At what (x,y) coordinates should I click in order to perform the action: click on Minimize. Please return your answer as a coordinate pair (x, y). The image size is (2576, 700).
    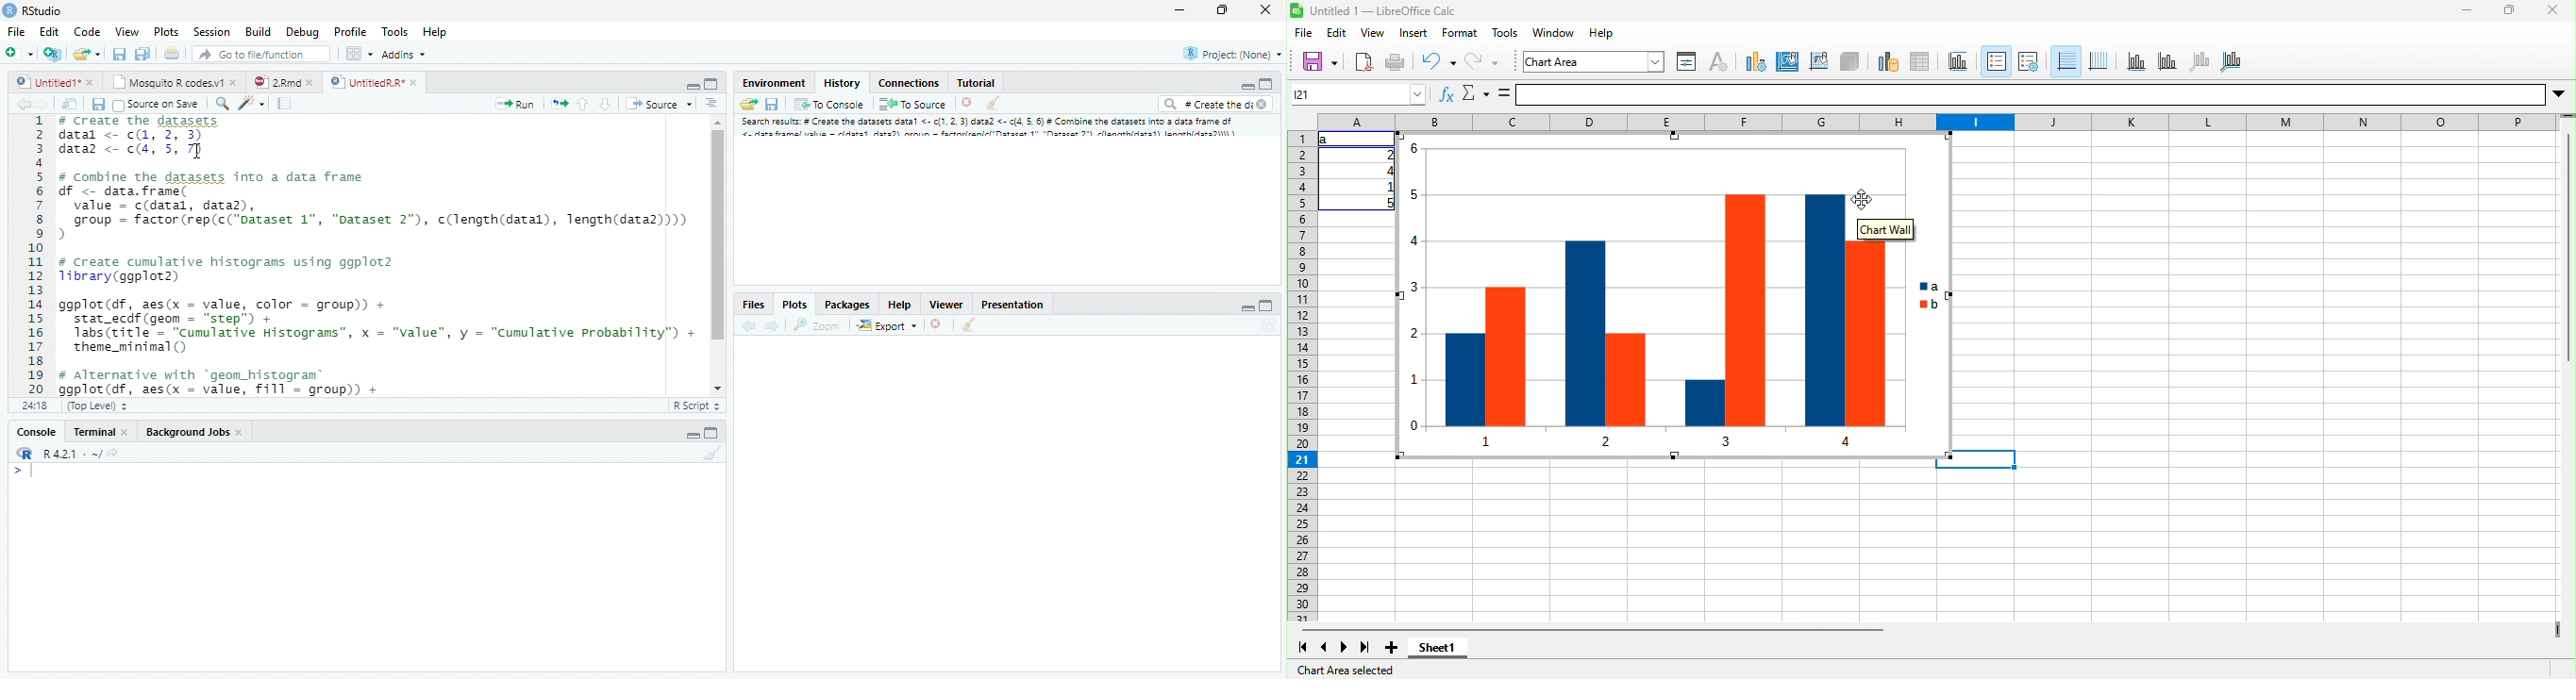
    Looking at the image, I should click on (1246, 87).